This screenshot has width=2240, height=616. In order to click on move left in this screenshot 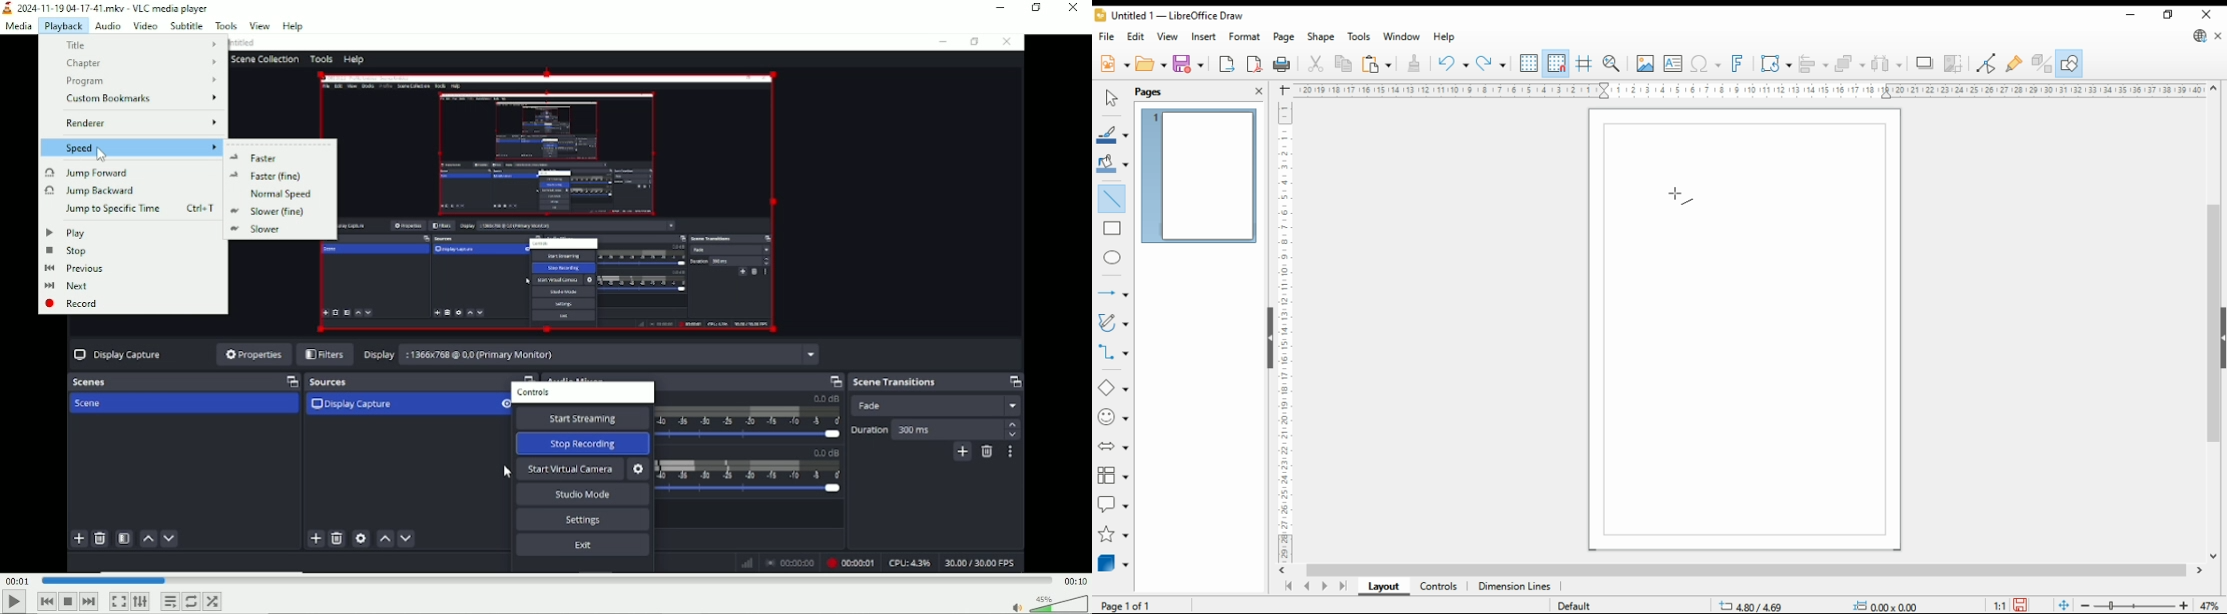, I will do `click(1285, 571)`.